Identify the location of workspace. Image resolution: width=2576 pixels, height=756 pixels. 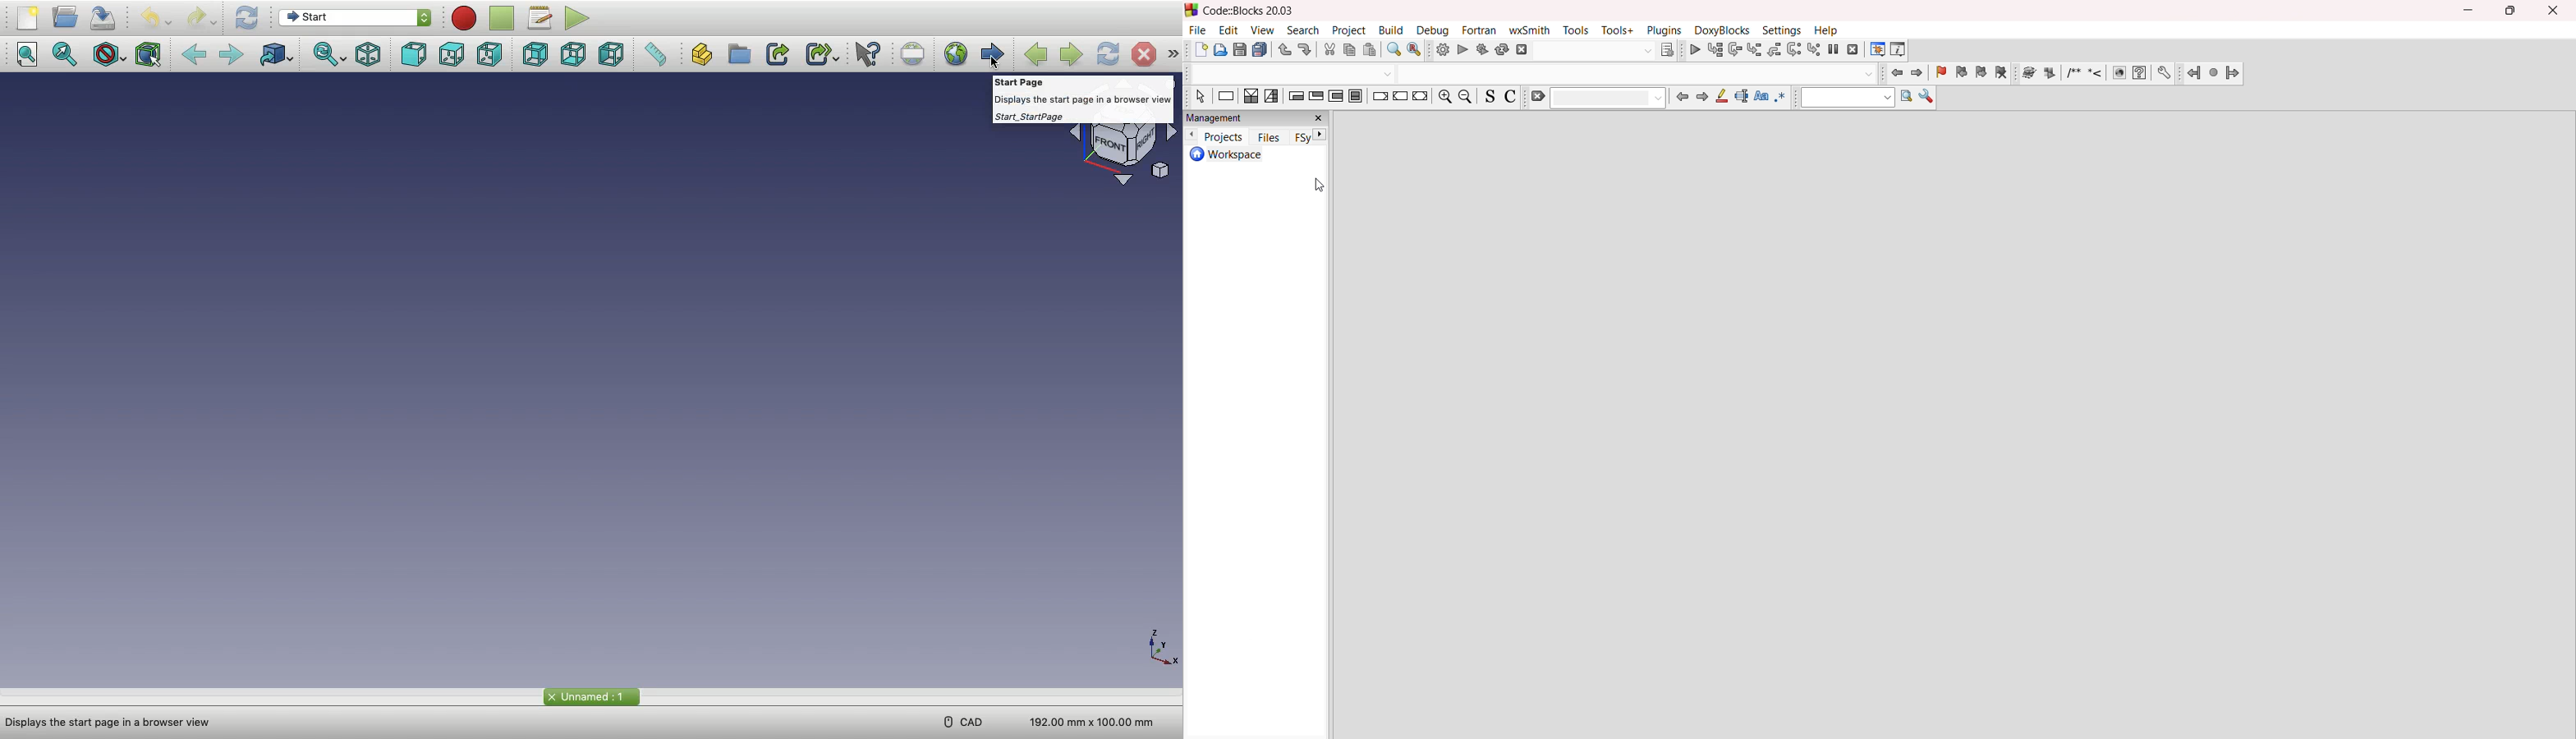
(1256, 155).